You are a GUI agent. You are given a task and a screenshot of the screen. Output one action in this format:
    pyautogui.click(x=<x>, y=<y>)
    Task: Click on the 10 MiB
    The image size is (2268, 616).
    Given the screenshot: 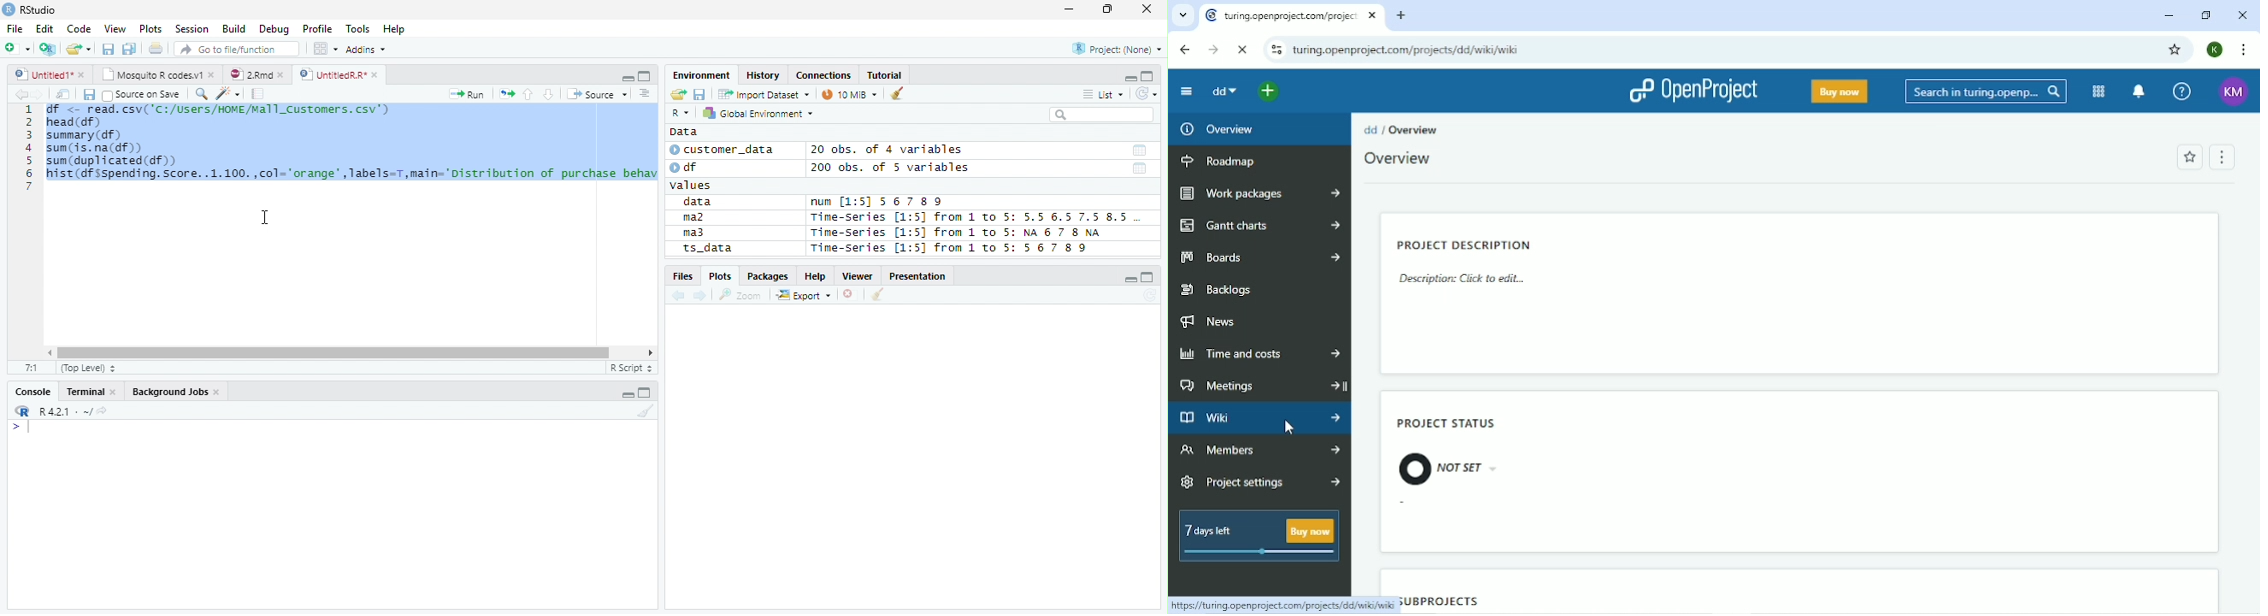 What is the action you would take?
    pyautogui.click(x=851, y=94)
    